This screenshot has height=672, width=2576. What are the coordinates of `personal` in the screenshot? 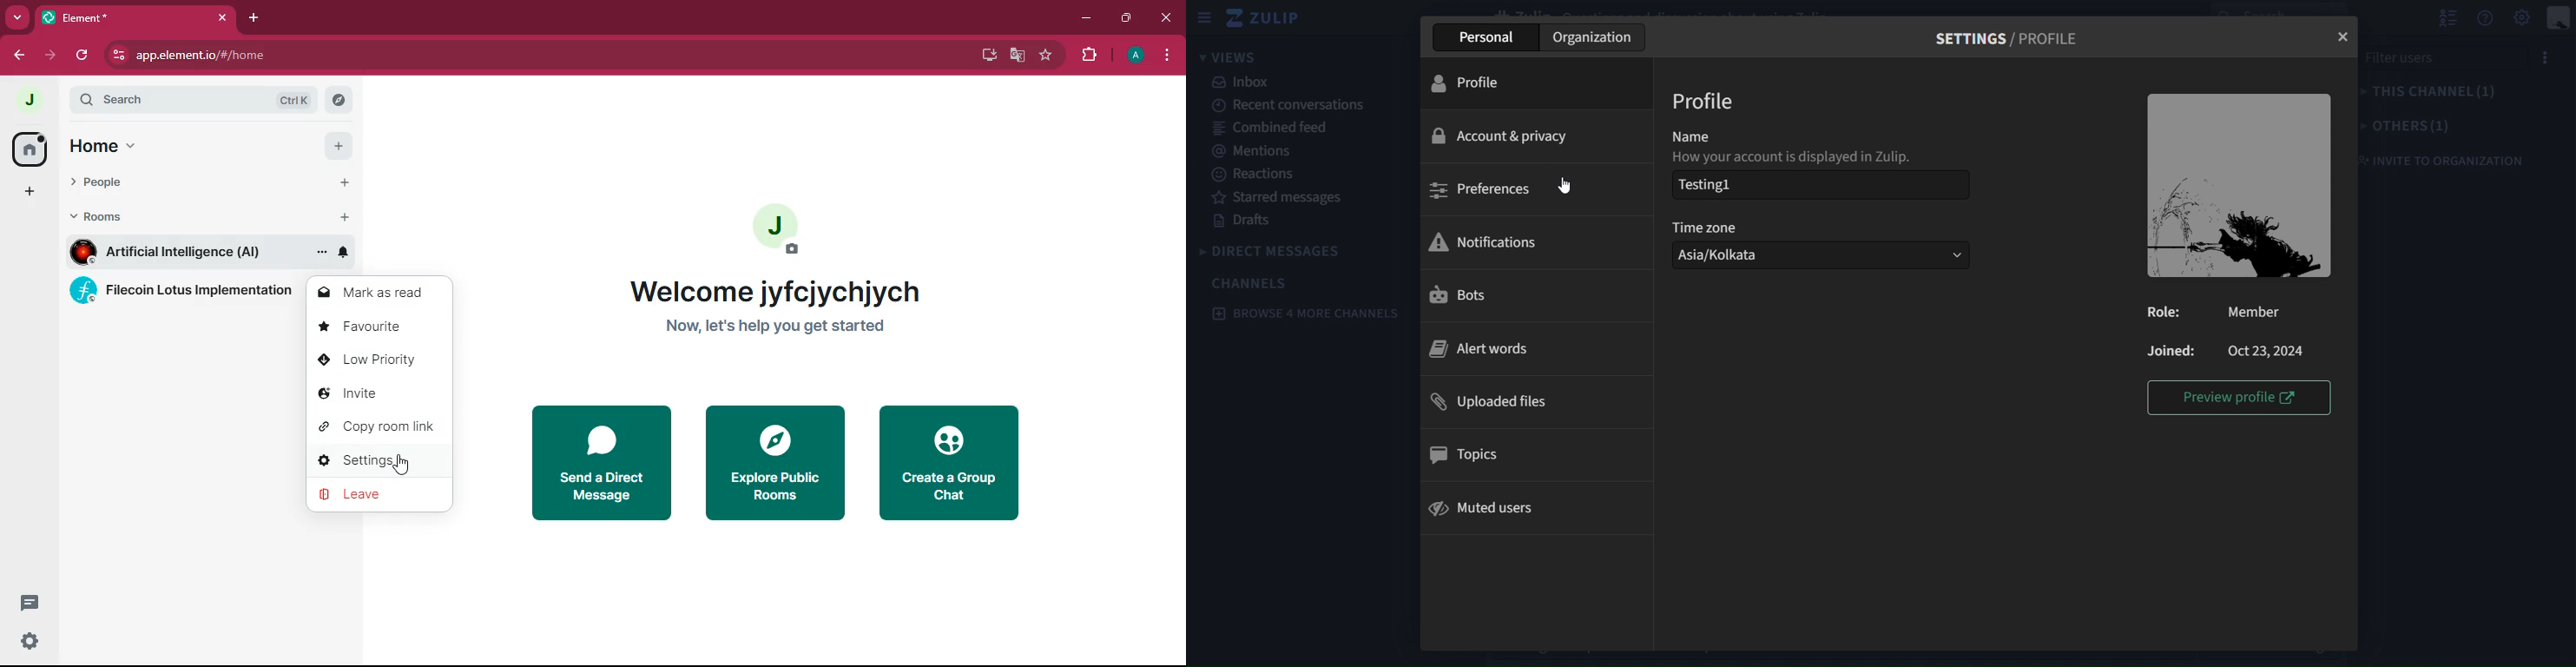 It's located at (1484, 37).